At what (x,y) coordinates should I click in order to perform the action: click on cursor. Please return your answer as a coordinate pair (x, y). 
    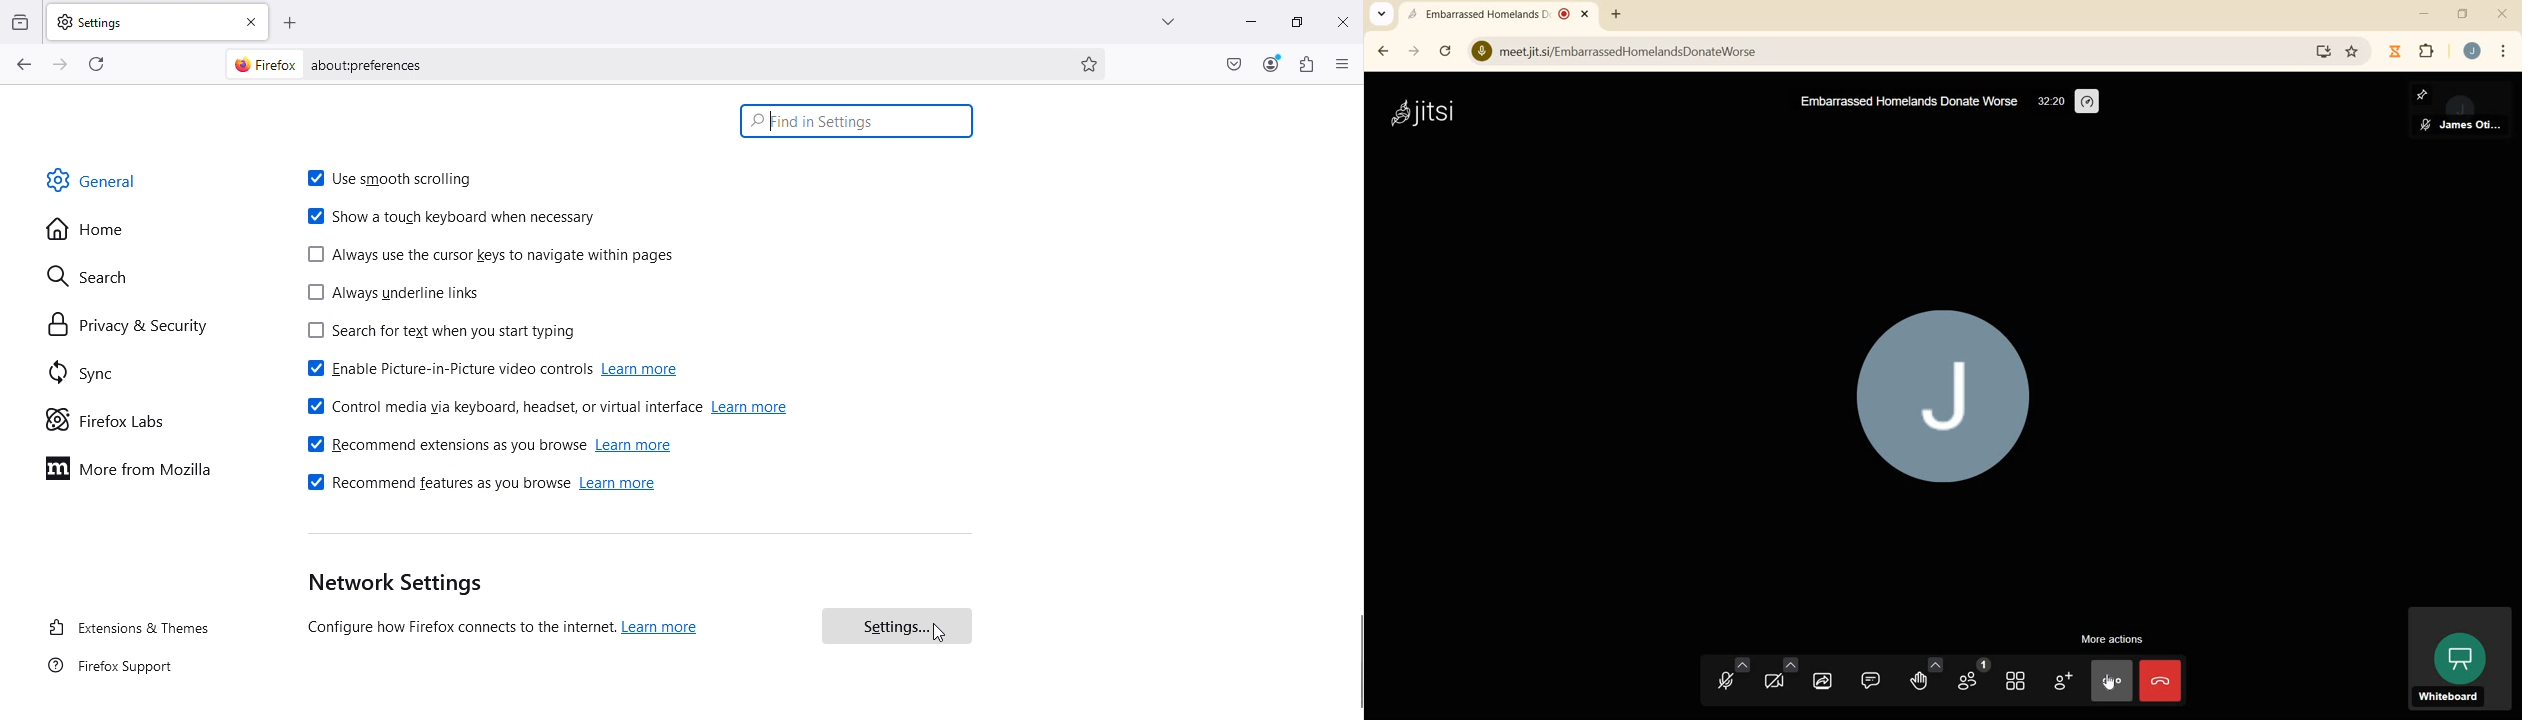
    Looking at the image, I should click on (1355, 662).